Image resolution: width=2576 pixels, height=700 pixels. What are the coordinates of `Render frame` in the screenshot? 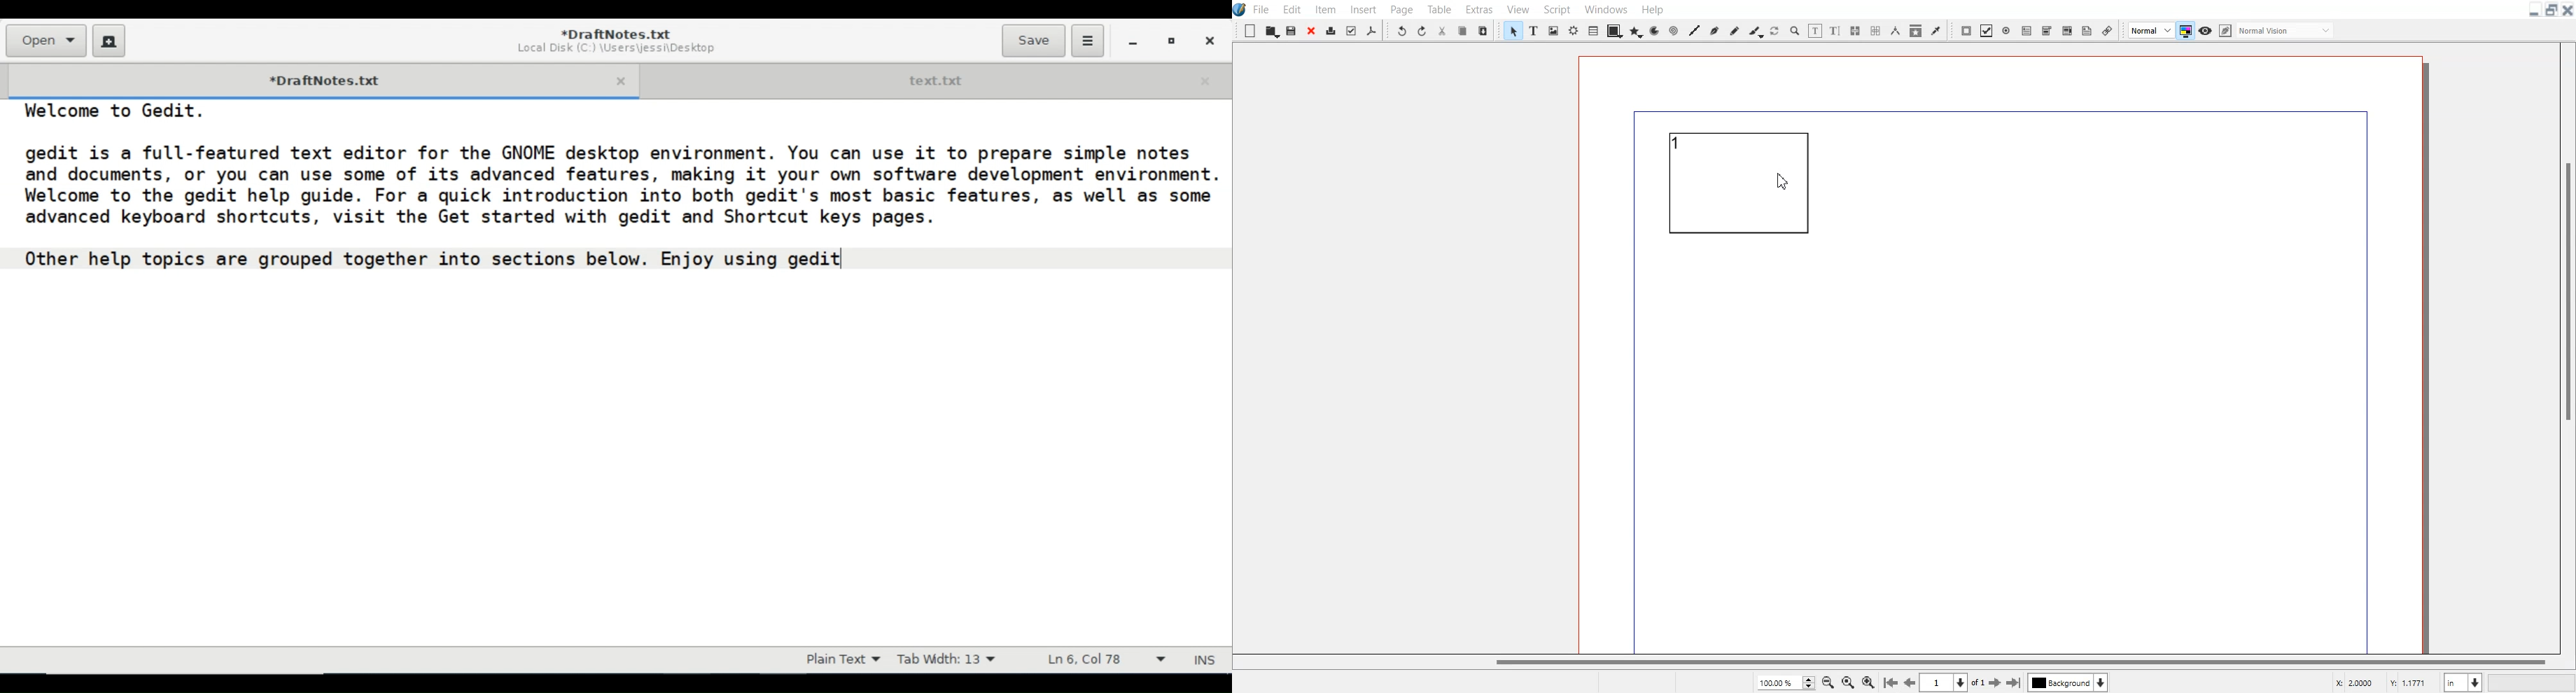 It's located at (1573, 30).